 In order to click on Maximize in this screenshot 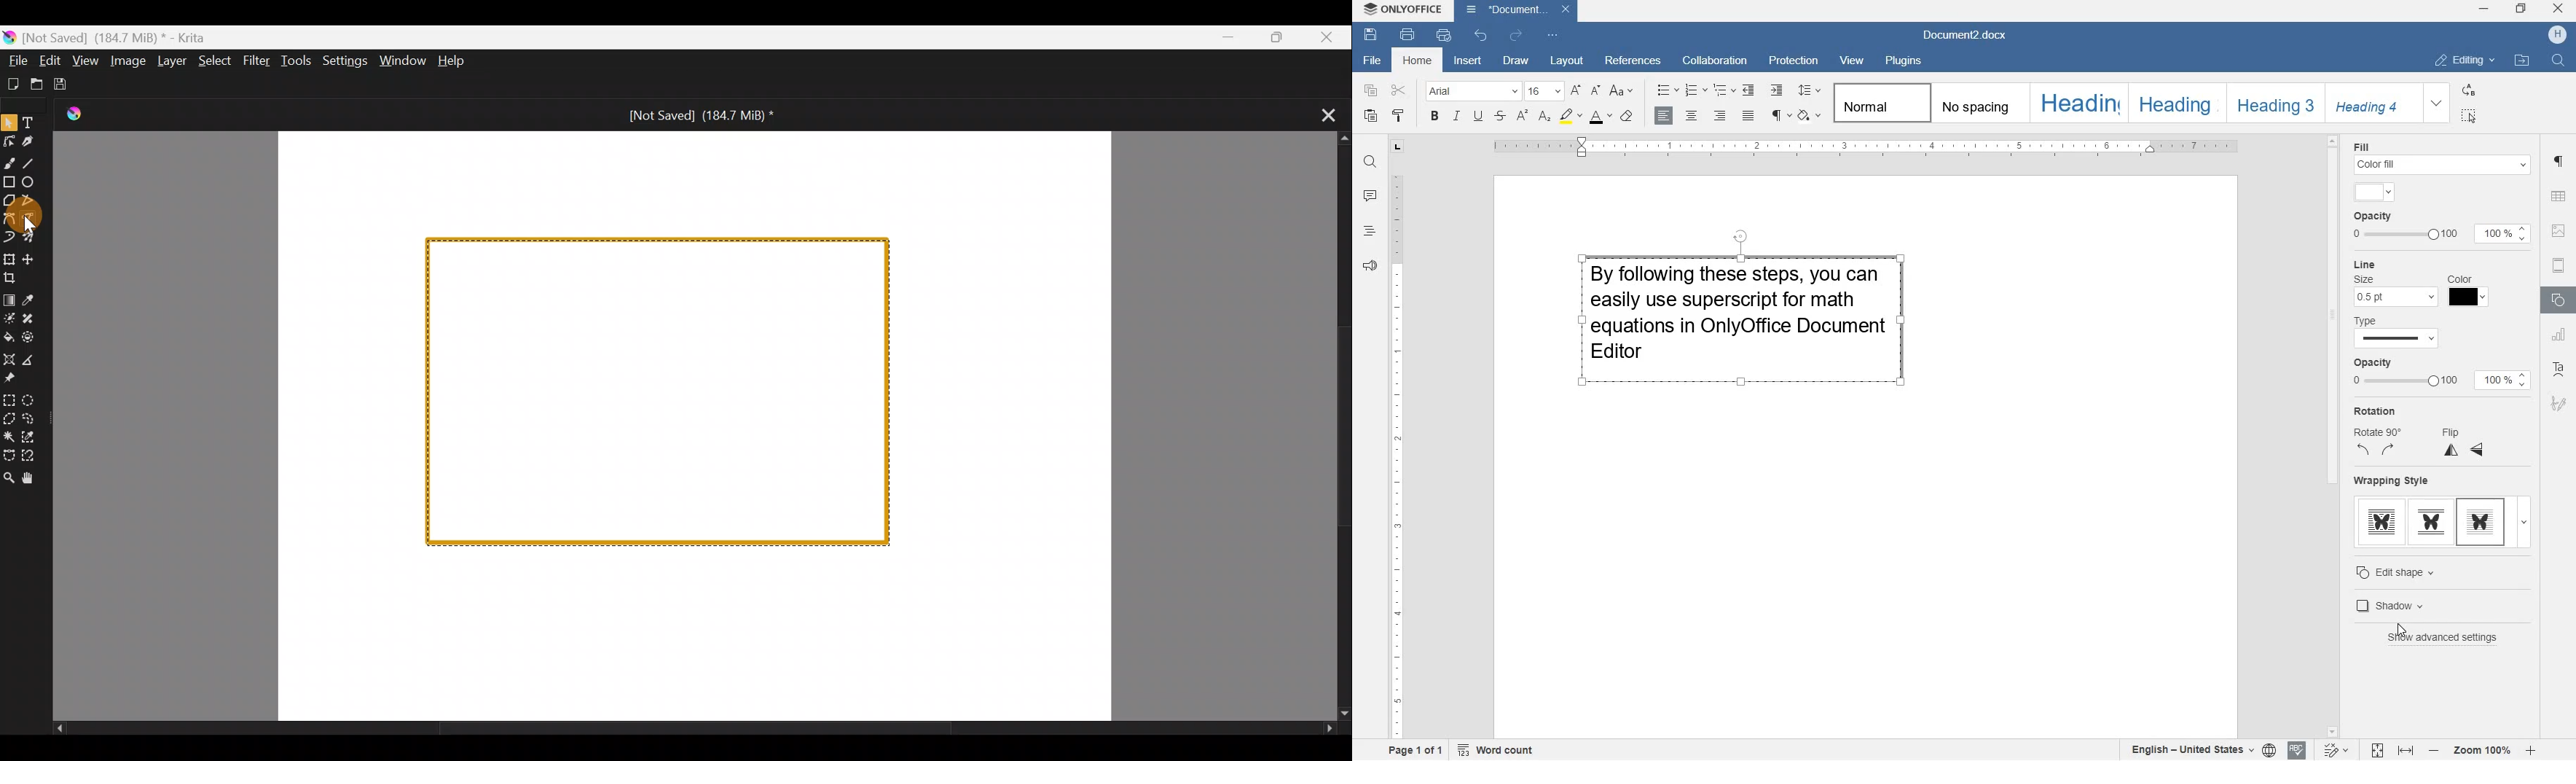, I will do `click(1281, 37)`.